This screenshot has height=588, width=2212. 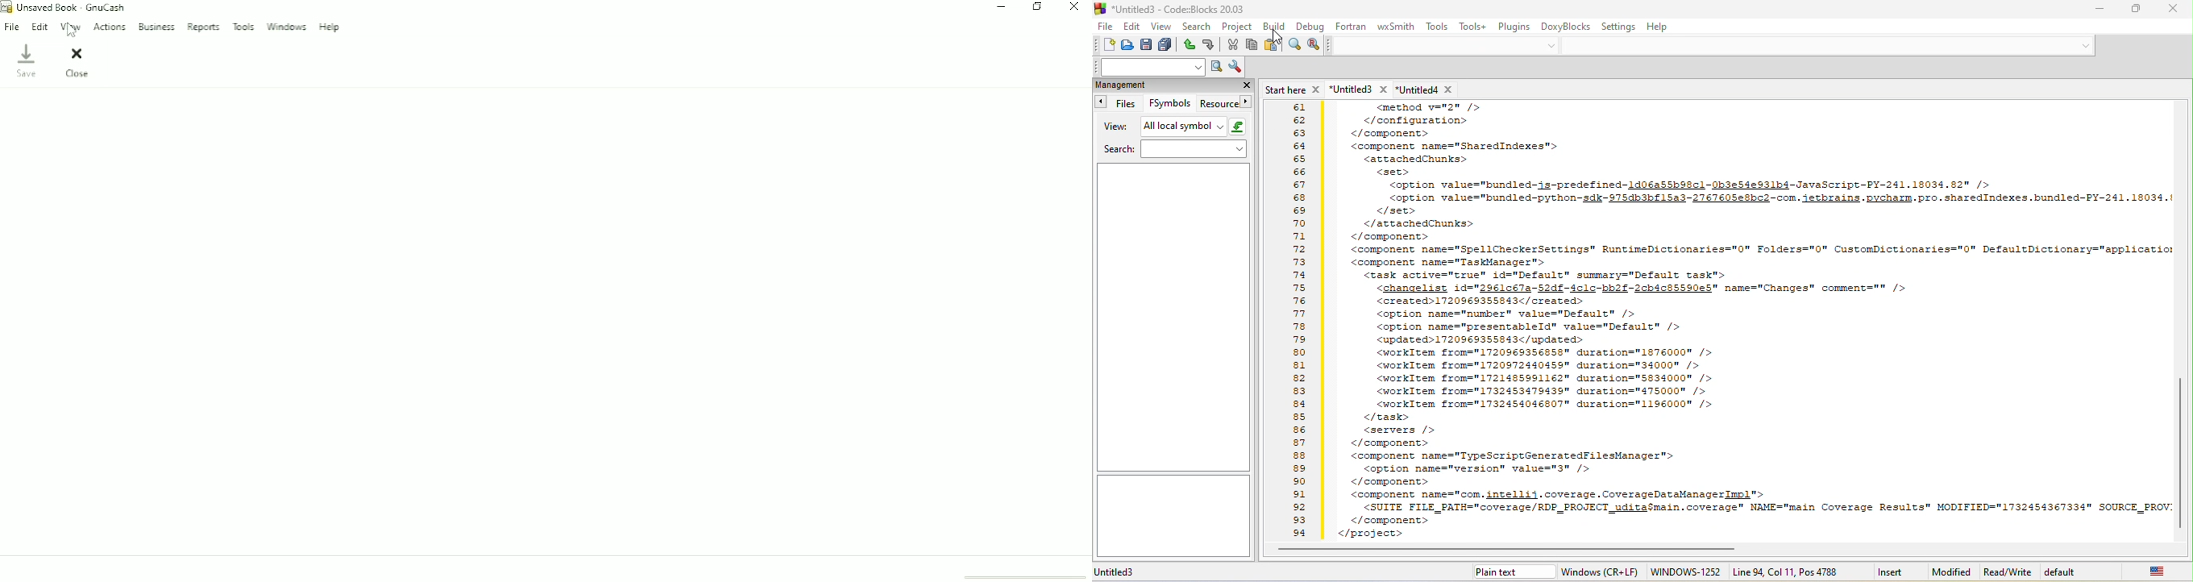 What do you see at coordinates (1227, 106) in the screenshot?
I see `resource` at bounding box center [1227, 106].